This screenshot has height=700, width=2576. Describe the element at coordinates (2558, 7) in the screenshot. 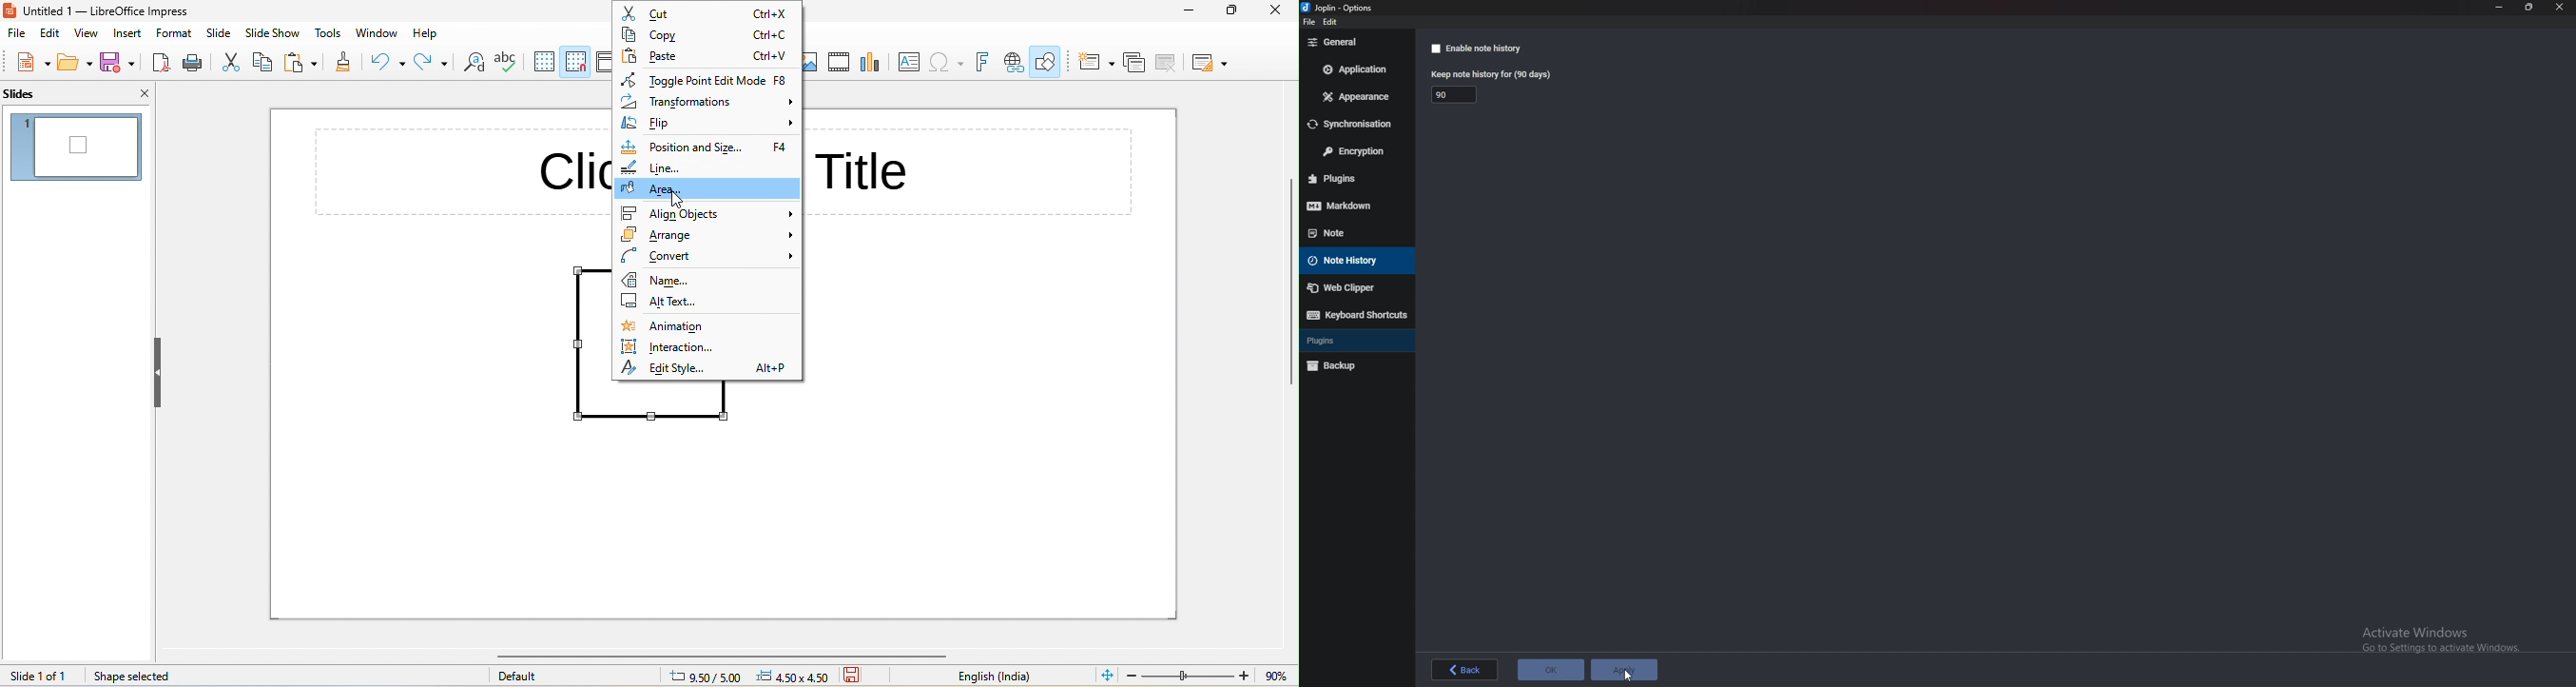

I see `close` at that location.